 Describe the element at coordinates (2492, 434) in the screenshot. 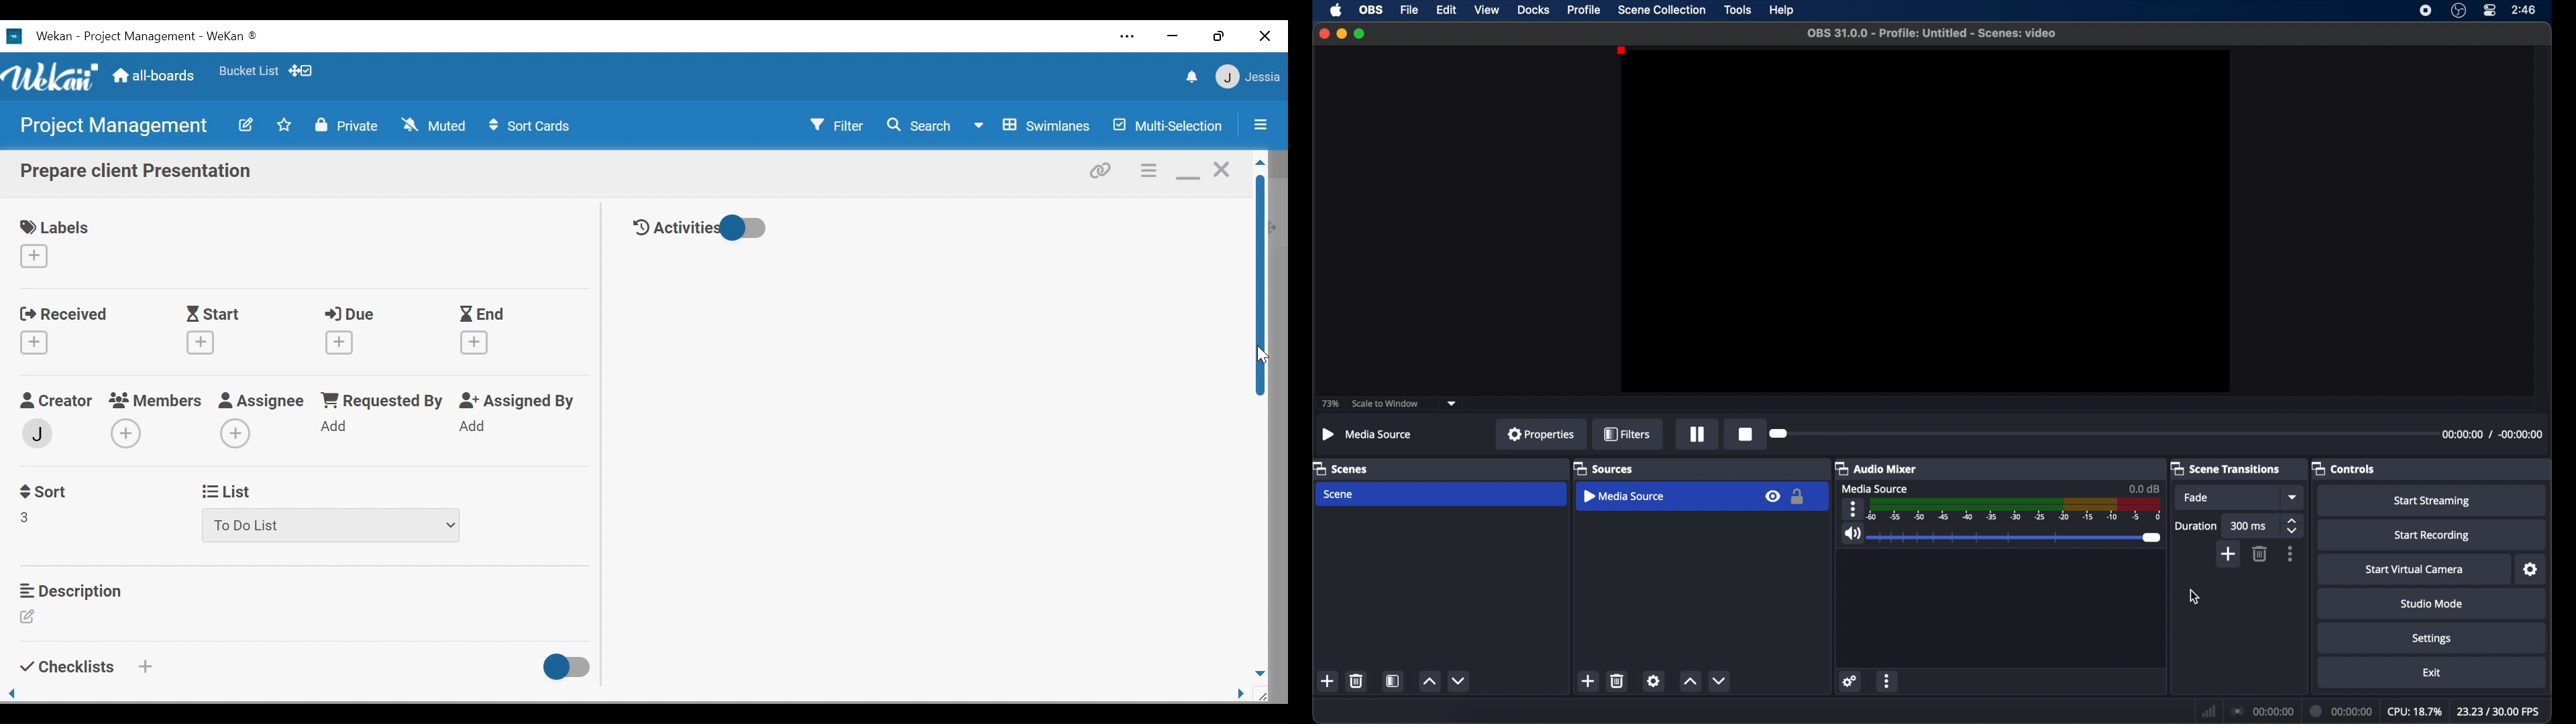

I see `duration` at that location.